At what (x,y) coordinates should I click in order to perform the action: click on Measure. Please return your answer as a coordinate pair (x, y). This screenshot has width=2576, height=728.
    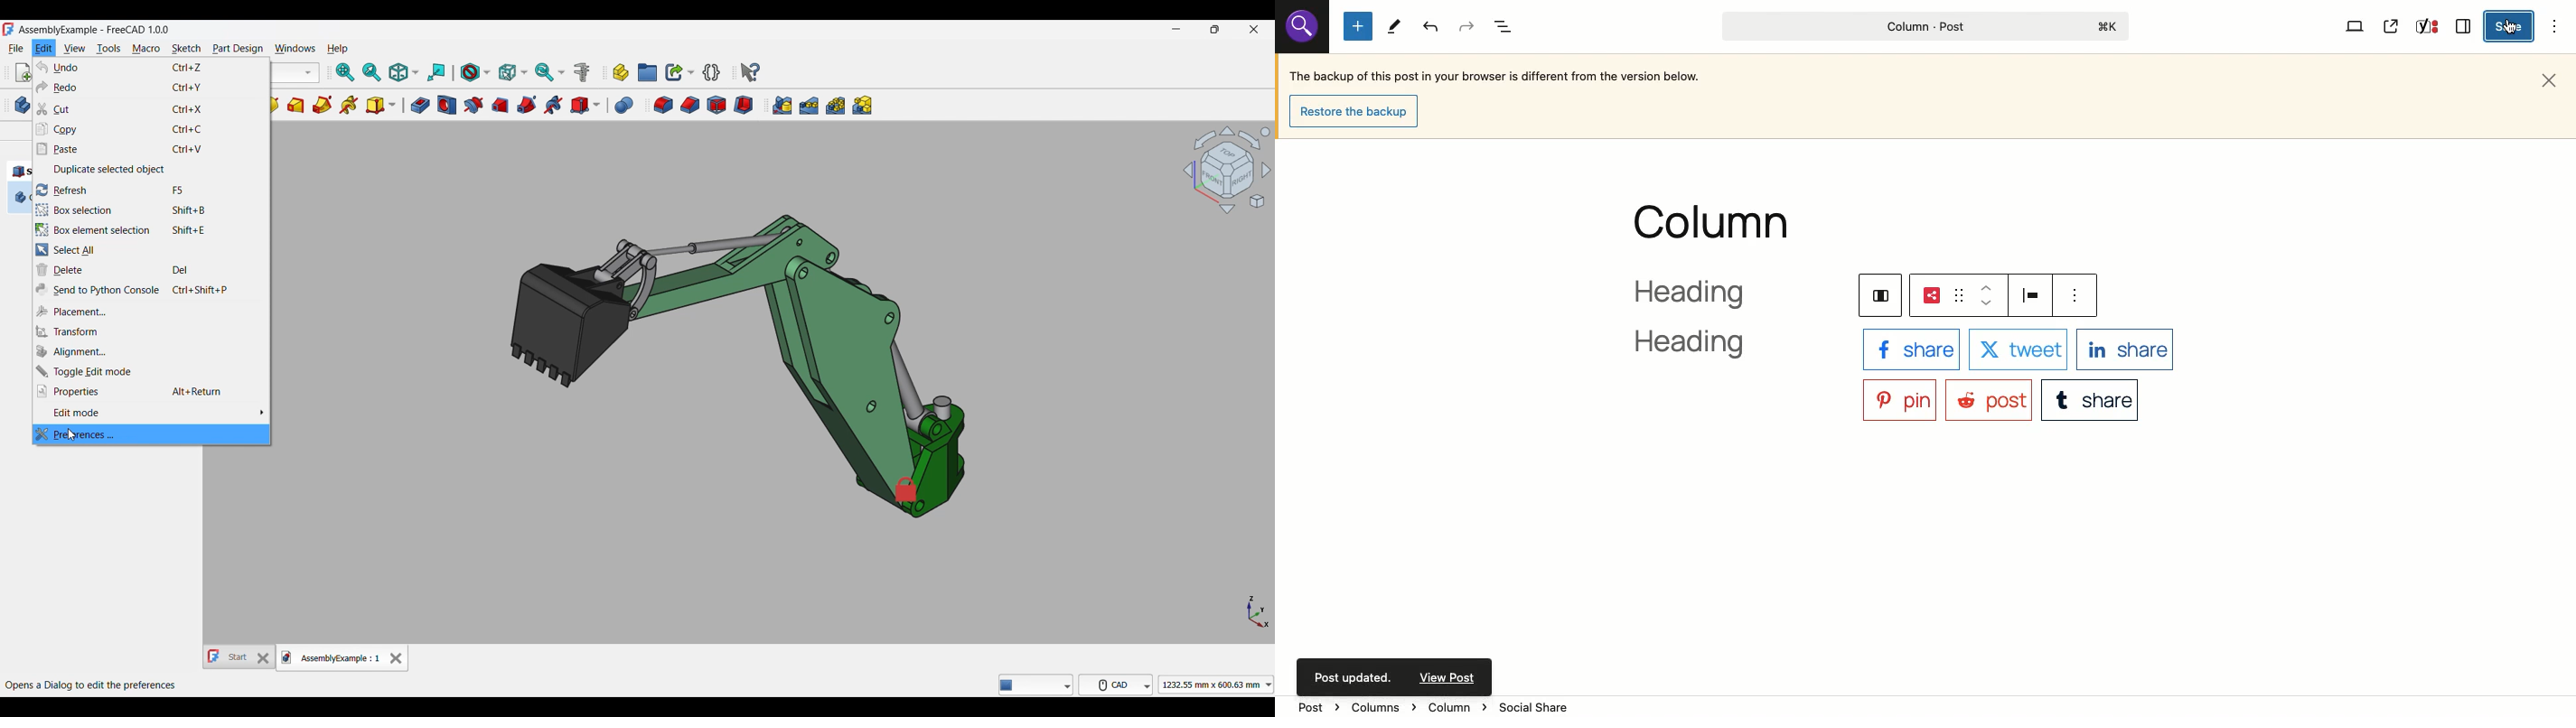
    Looking at the image, I should click on (583, 72).